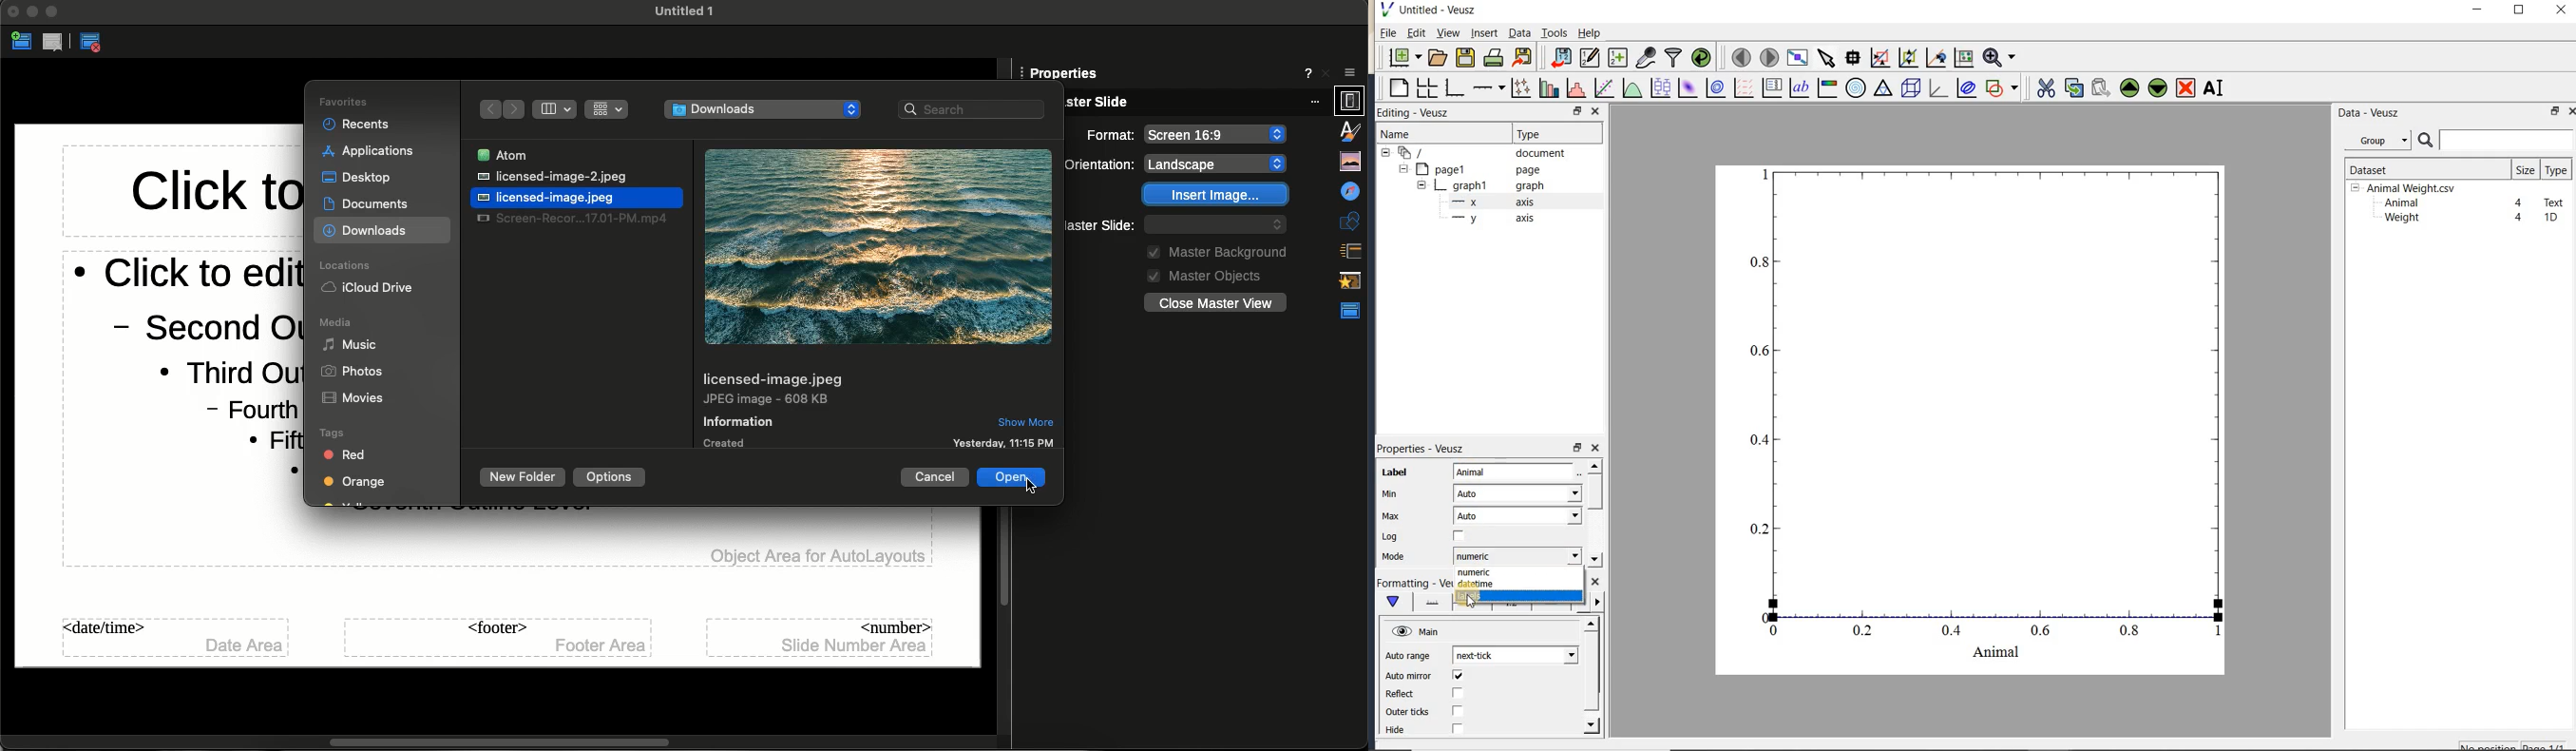 The height and width of the screenshot is (756, 2576). I want to click on Clicking open, so click(1014, 478).